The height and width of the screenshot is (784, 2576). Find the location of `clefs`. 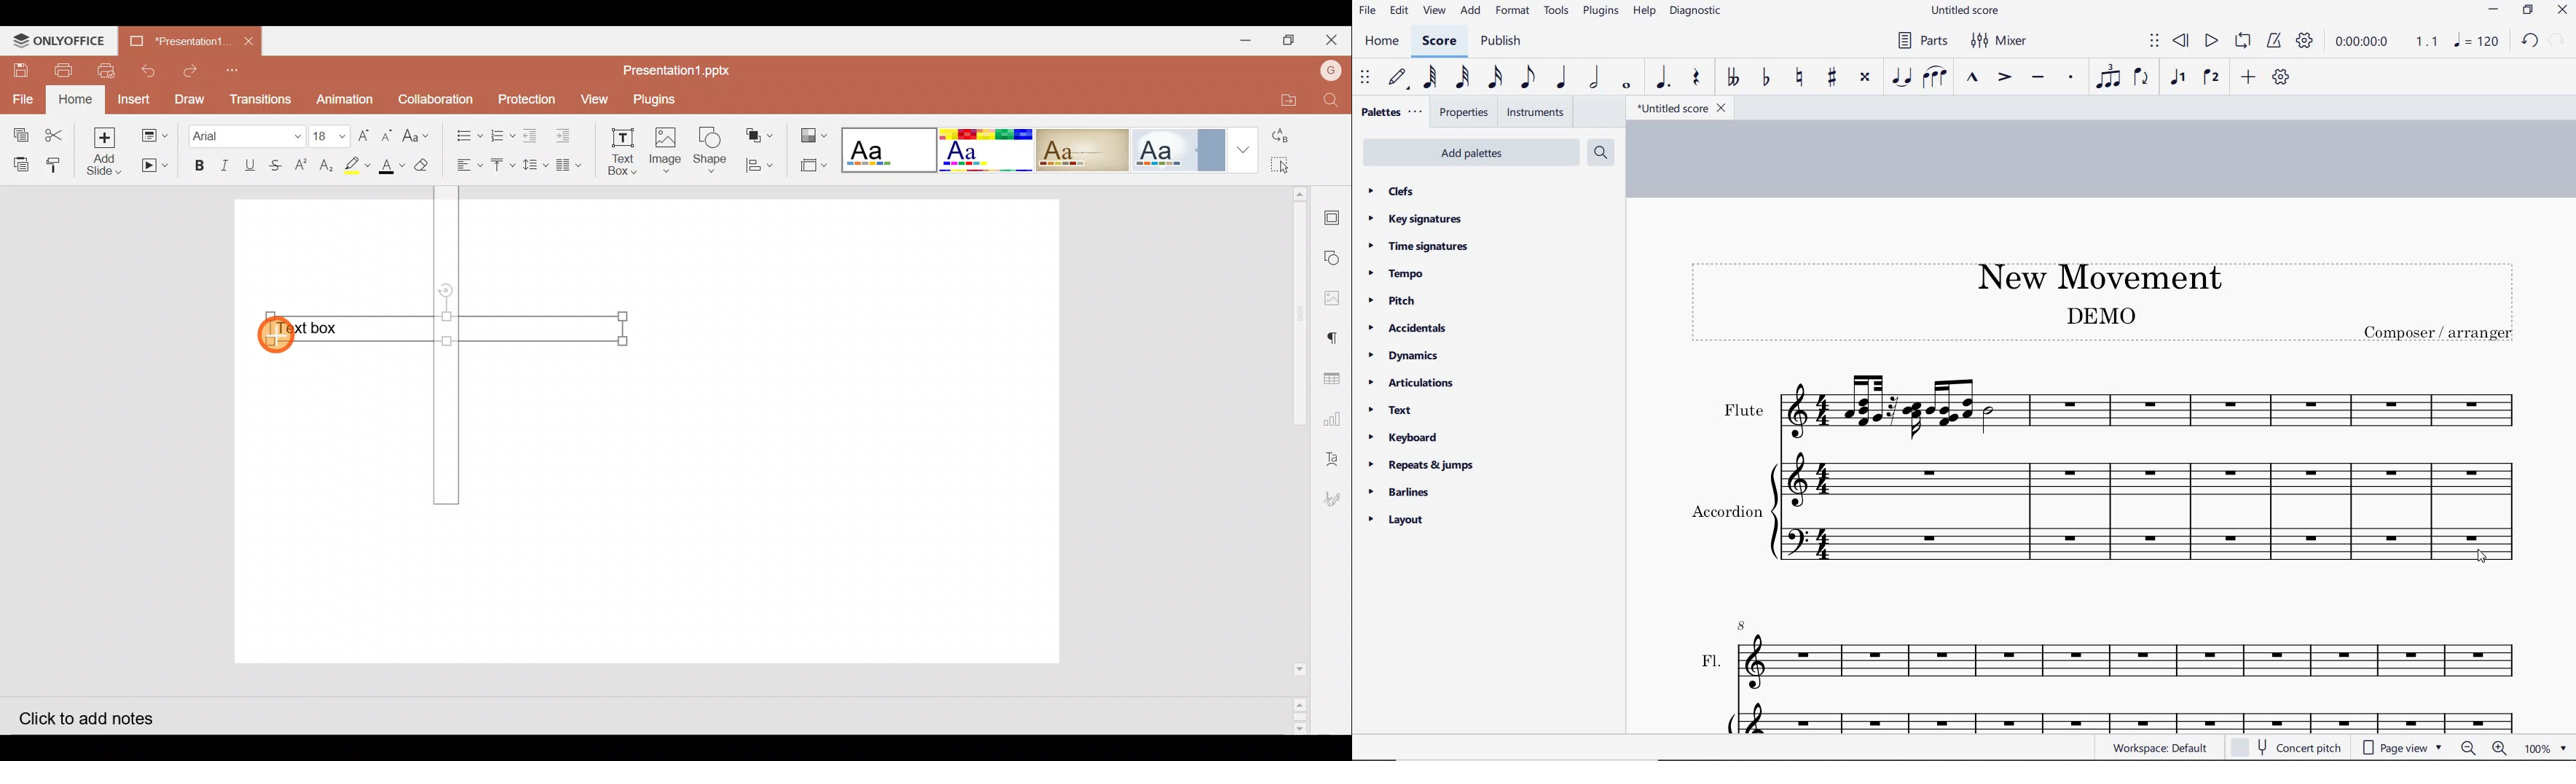

clefs is located at coordinates (1392, 191).